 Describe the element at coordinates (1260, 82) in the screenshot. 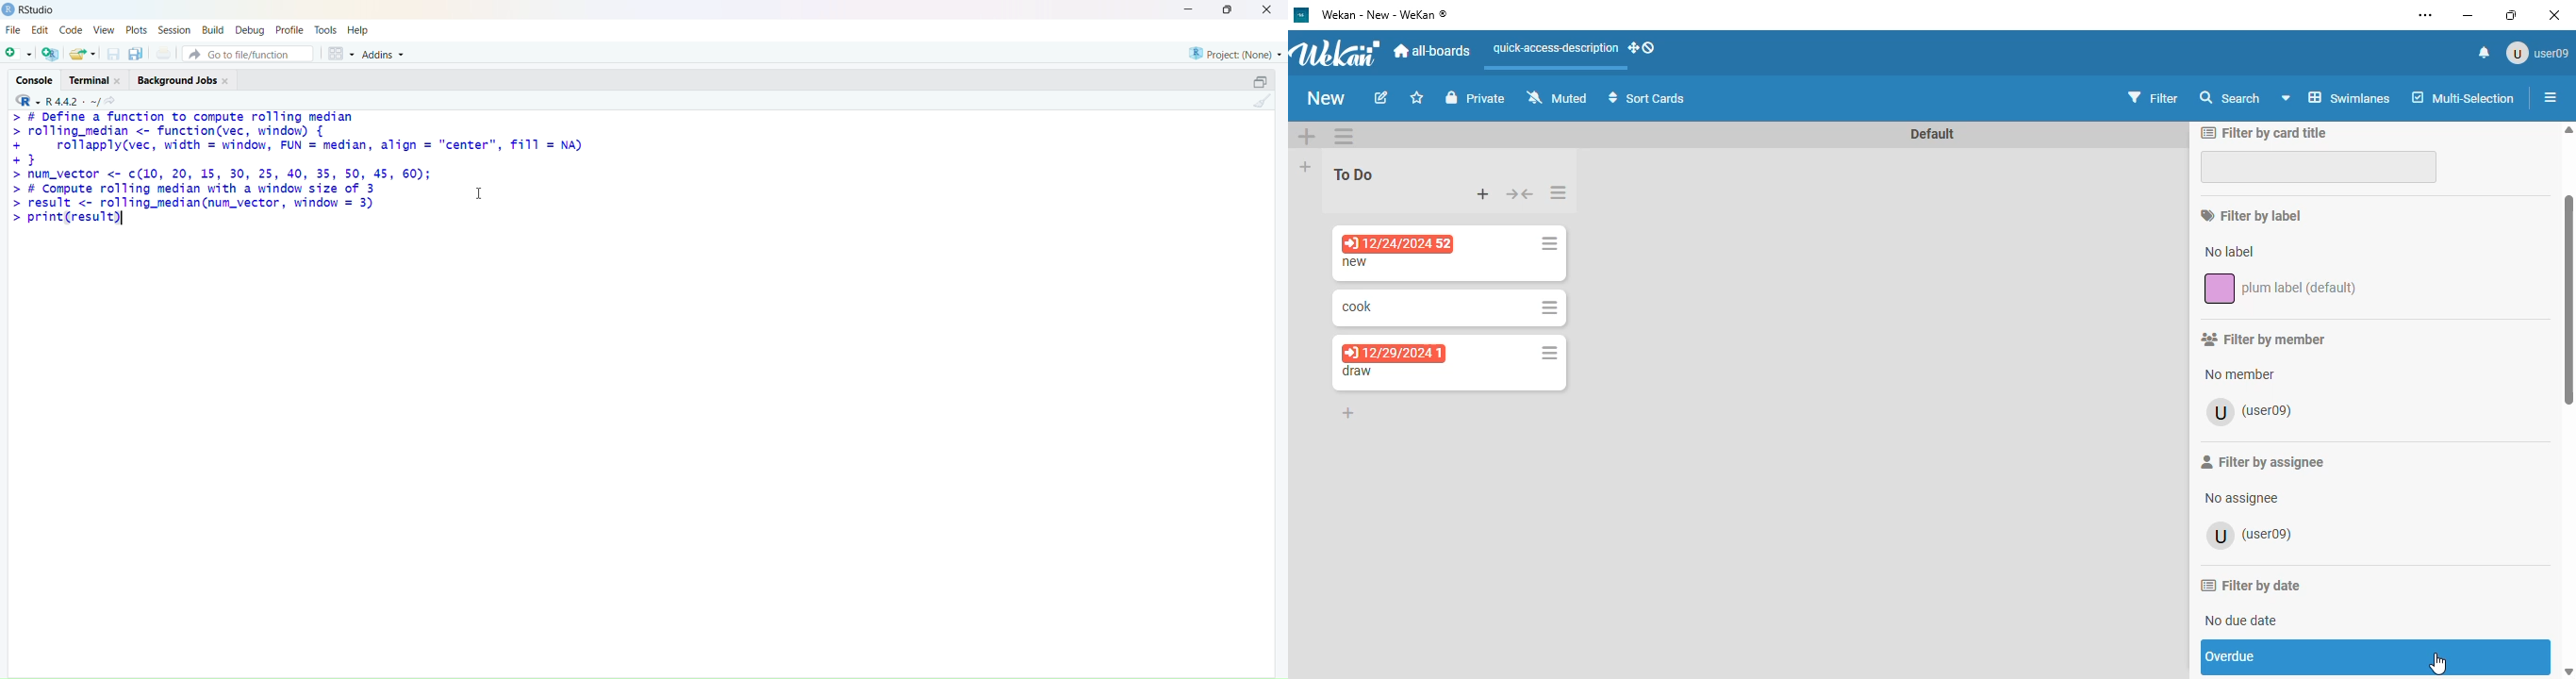

I see `open in separate window` at that location.